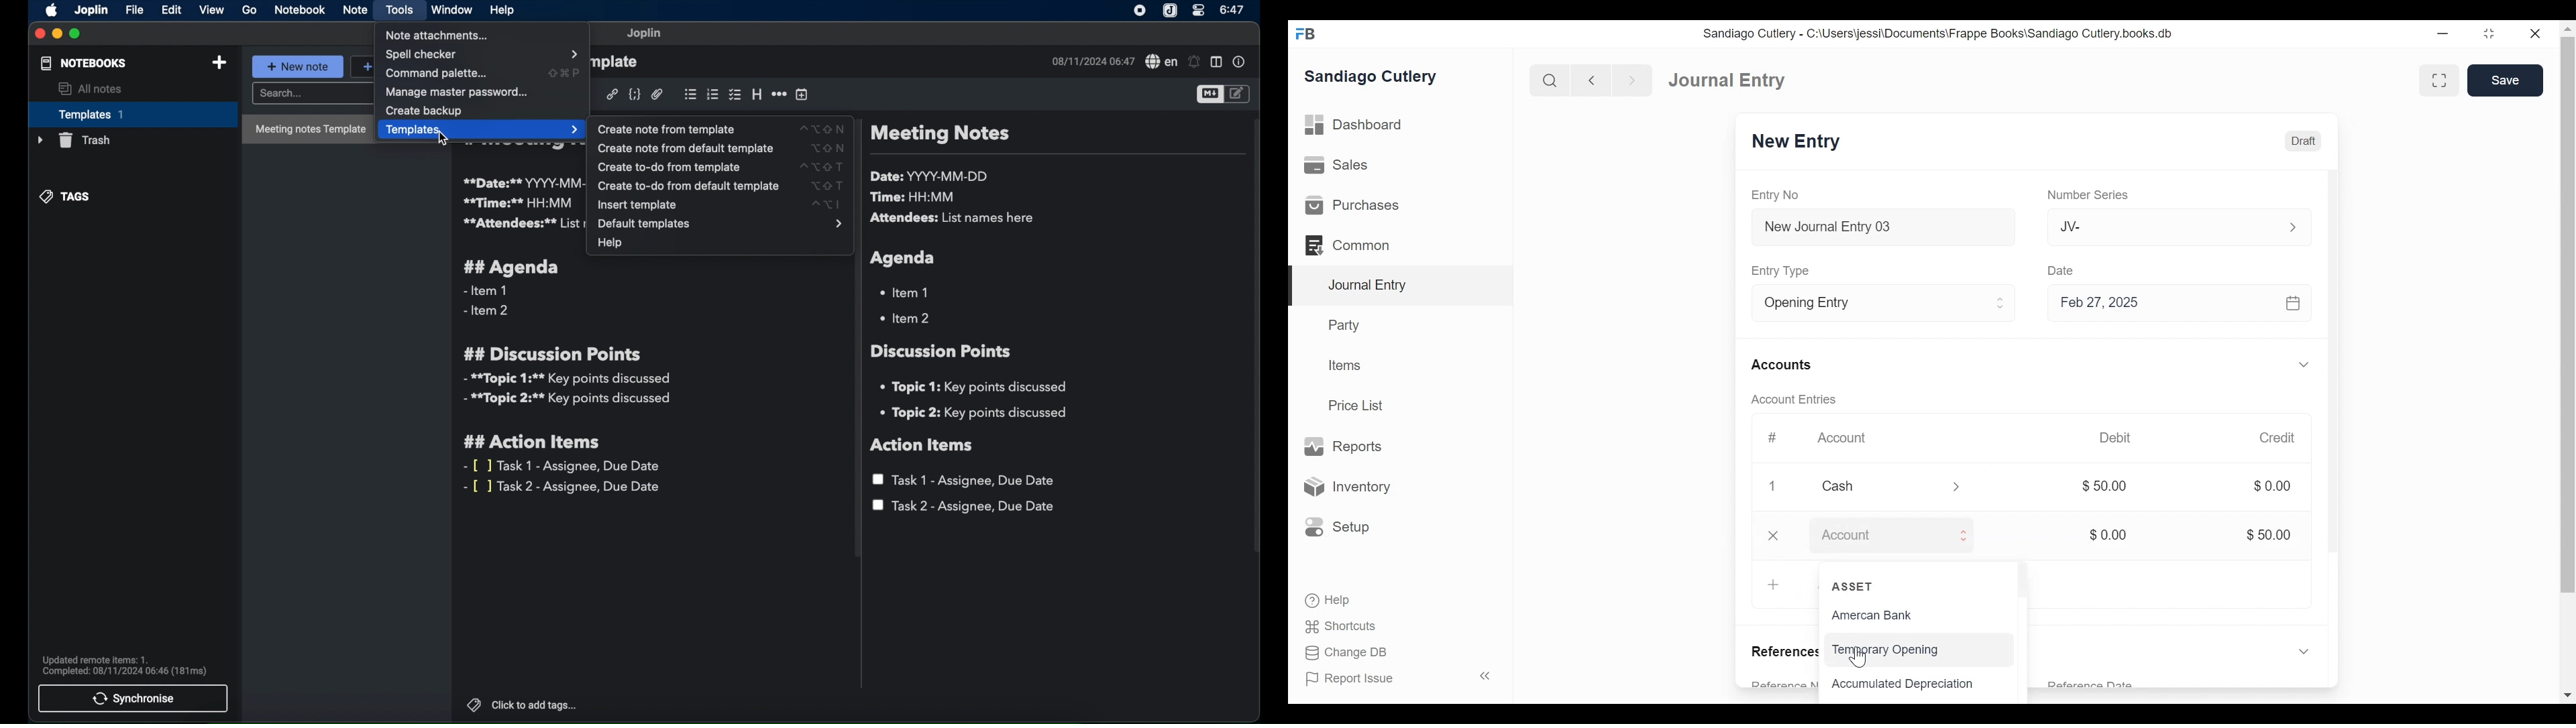 The width and height of the screenshot is (2576, 728). What do you see at coordinates (966, 480) in the screenshot?
I see `task 1 assignee, due date` at bounding box center [966, 480].